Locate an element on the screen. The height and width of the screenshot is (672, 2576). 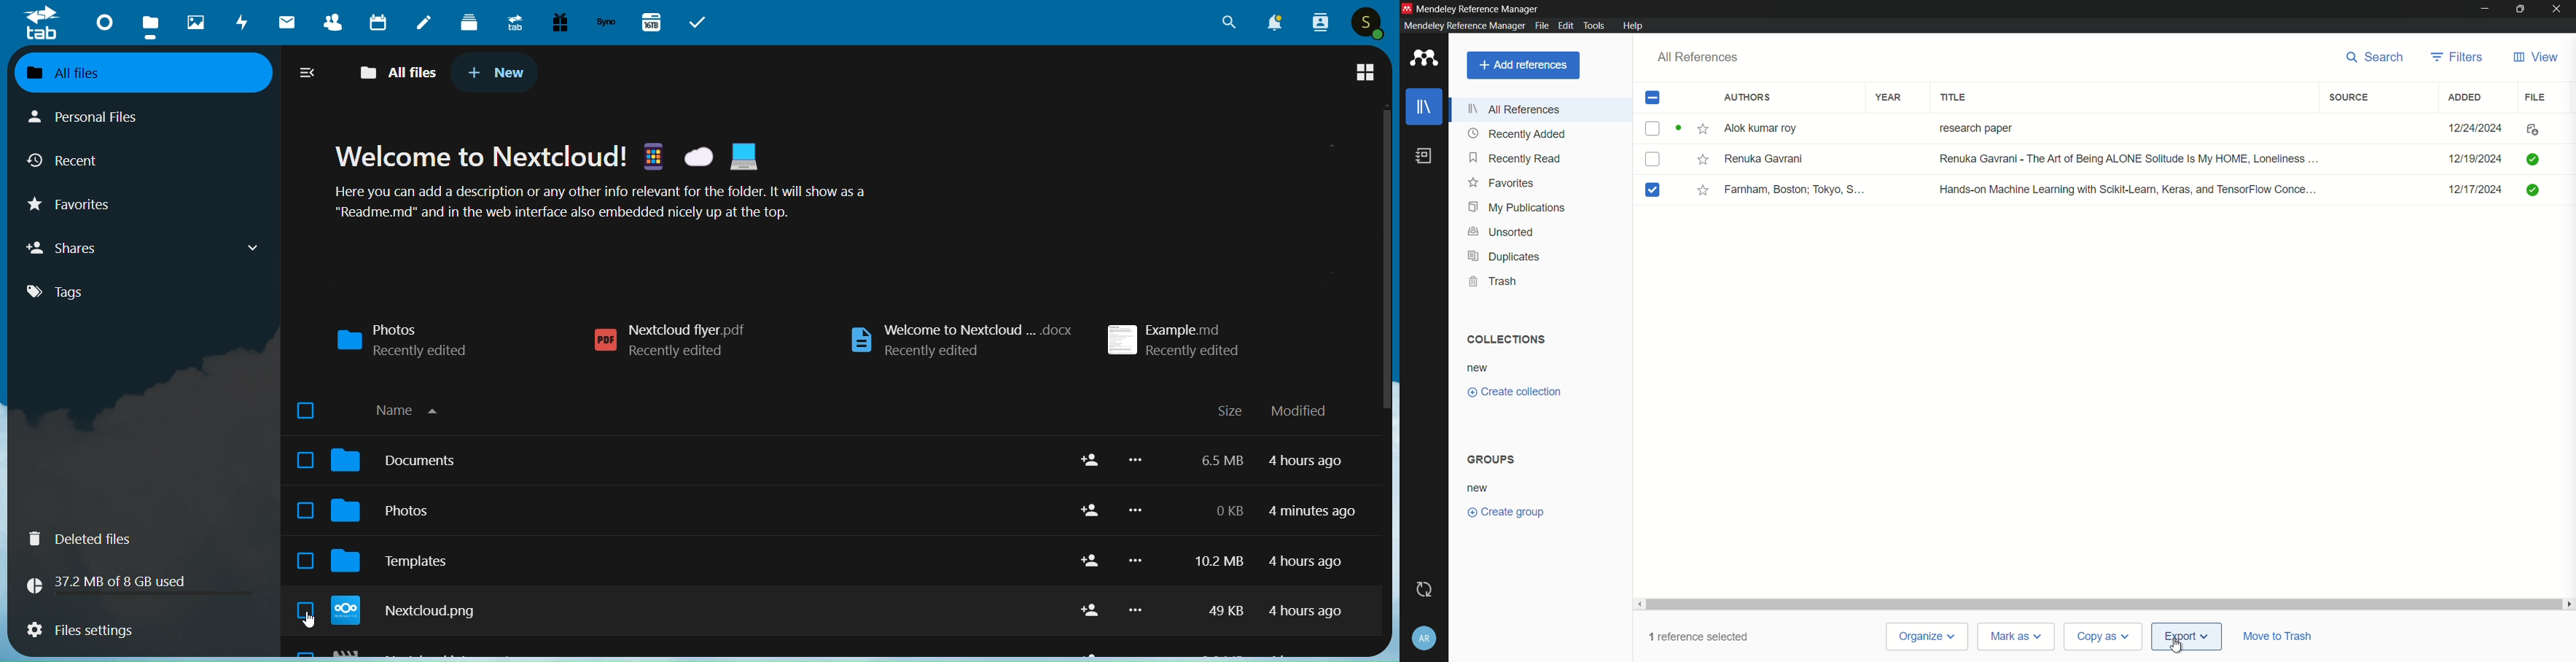
Photos Recently edited is located at coordinates (403, 340).